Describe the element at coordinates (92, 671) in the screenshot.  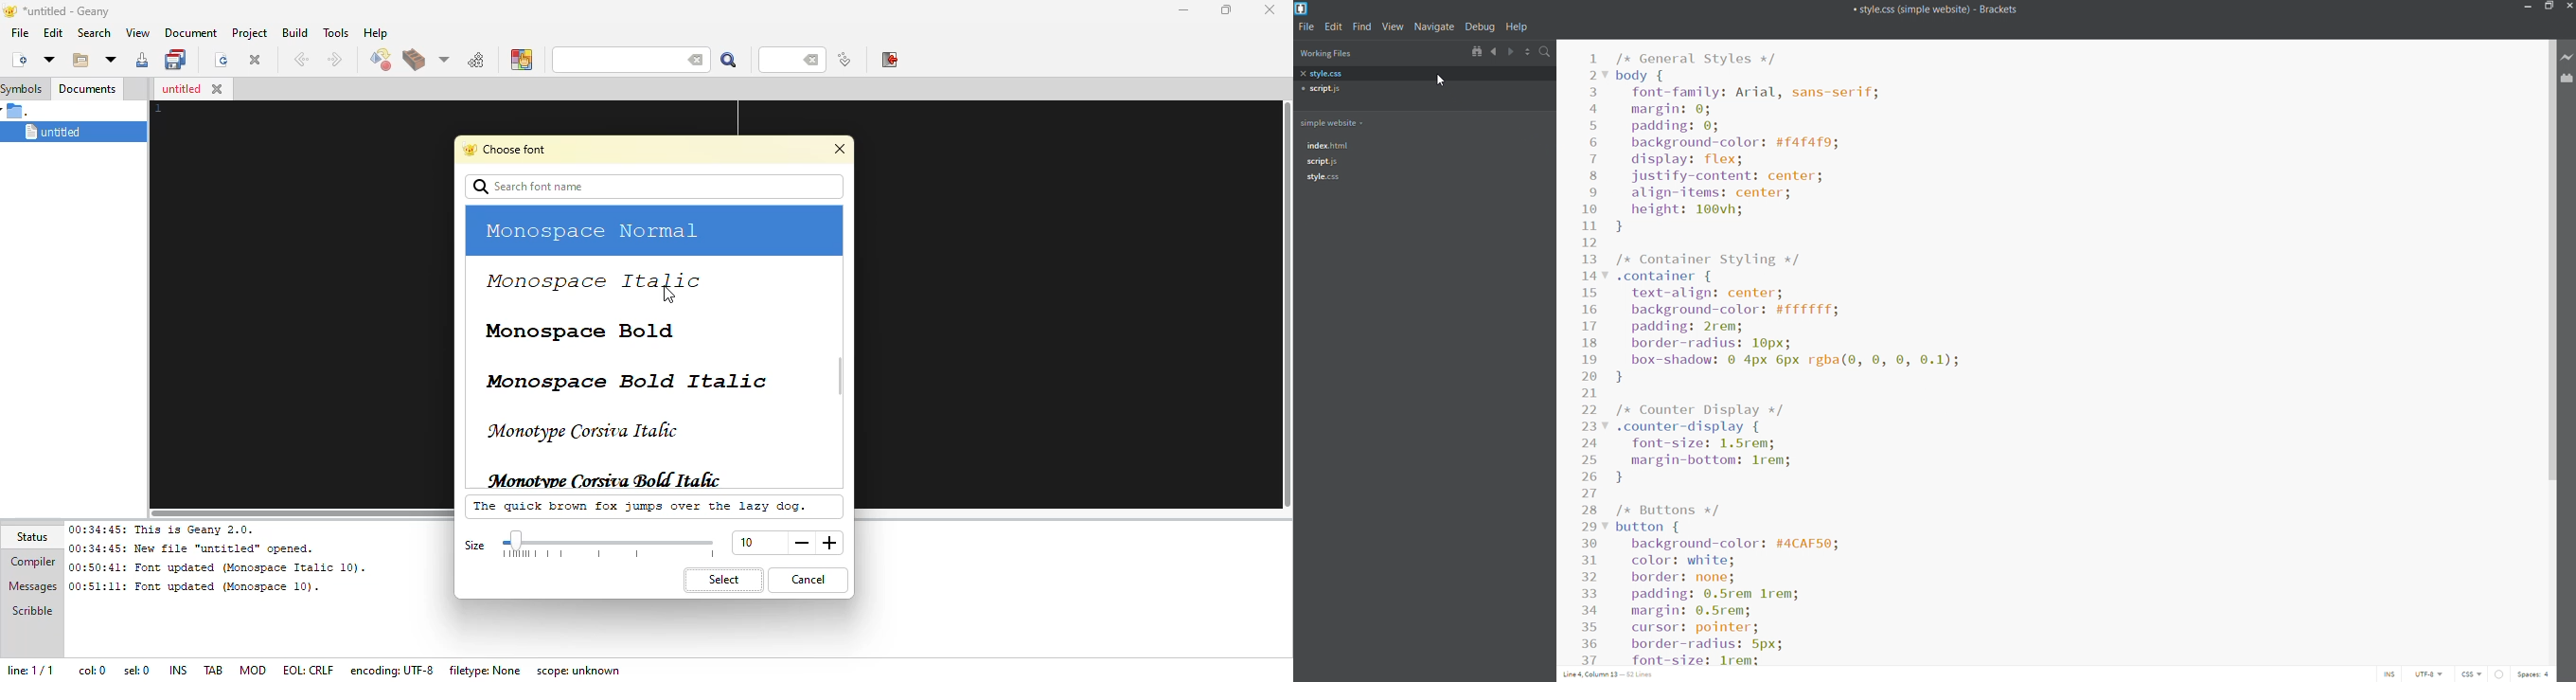
I see `col: 0` at that location.